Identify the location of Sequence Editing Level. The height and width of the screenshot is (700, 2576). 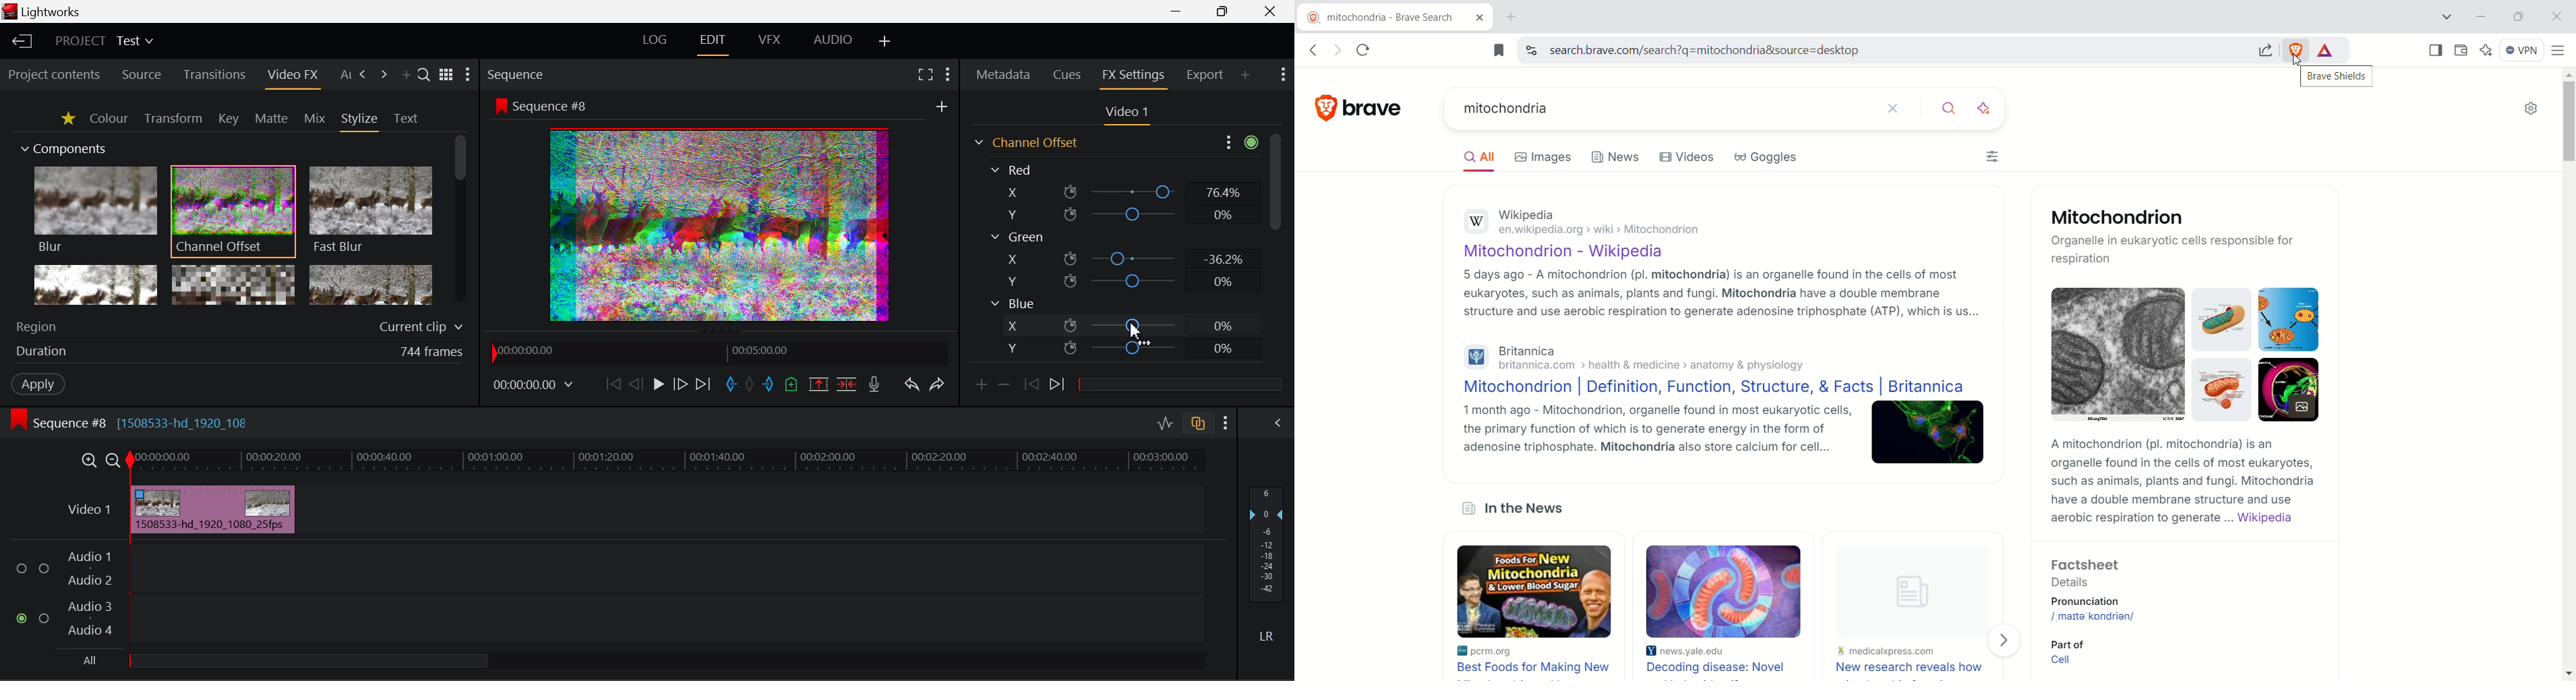
(55, 424).